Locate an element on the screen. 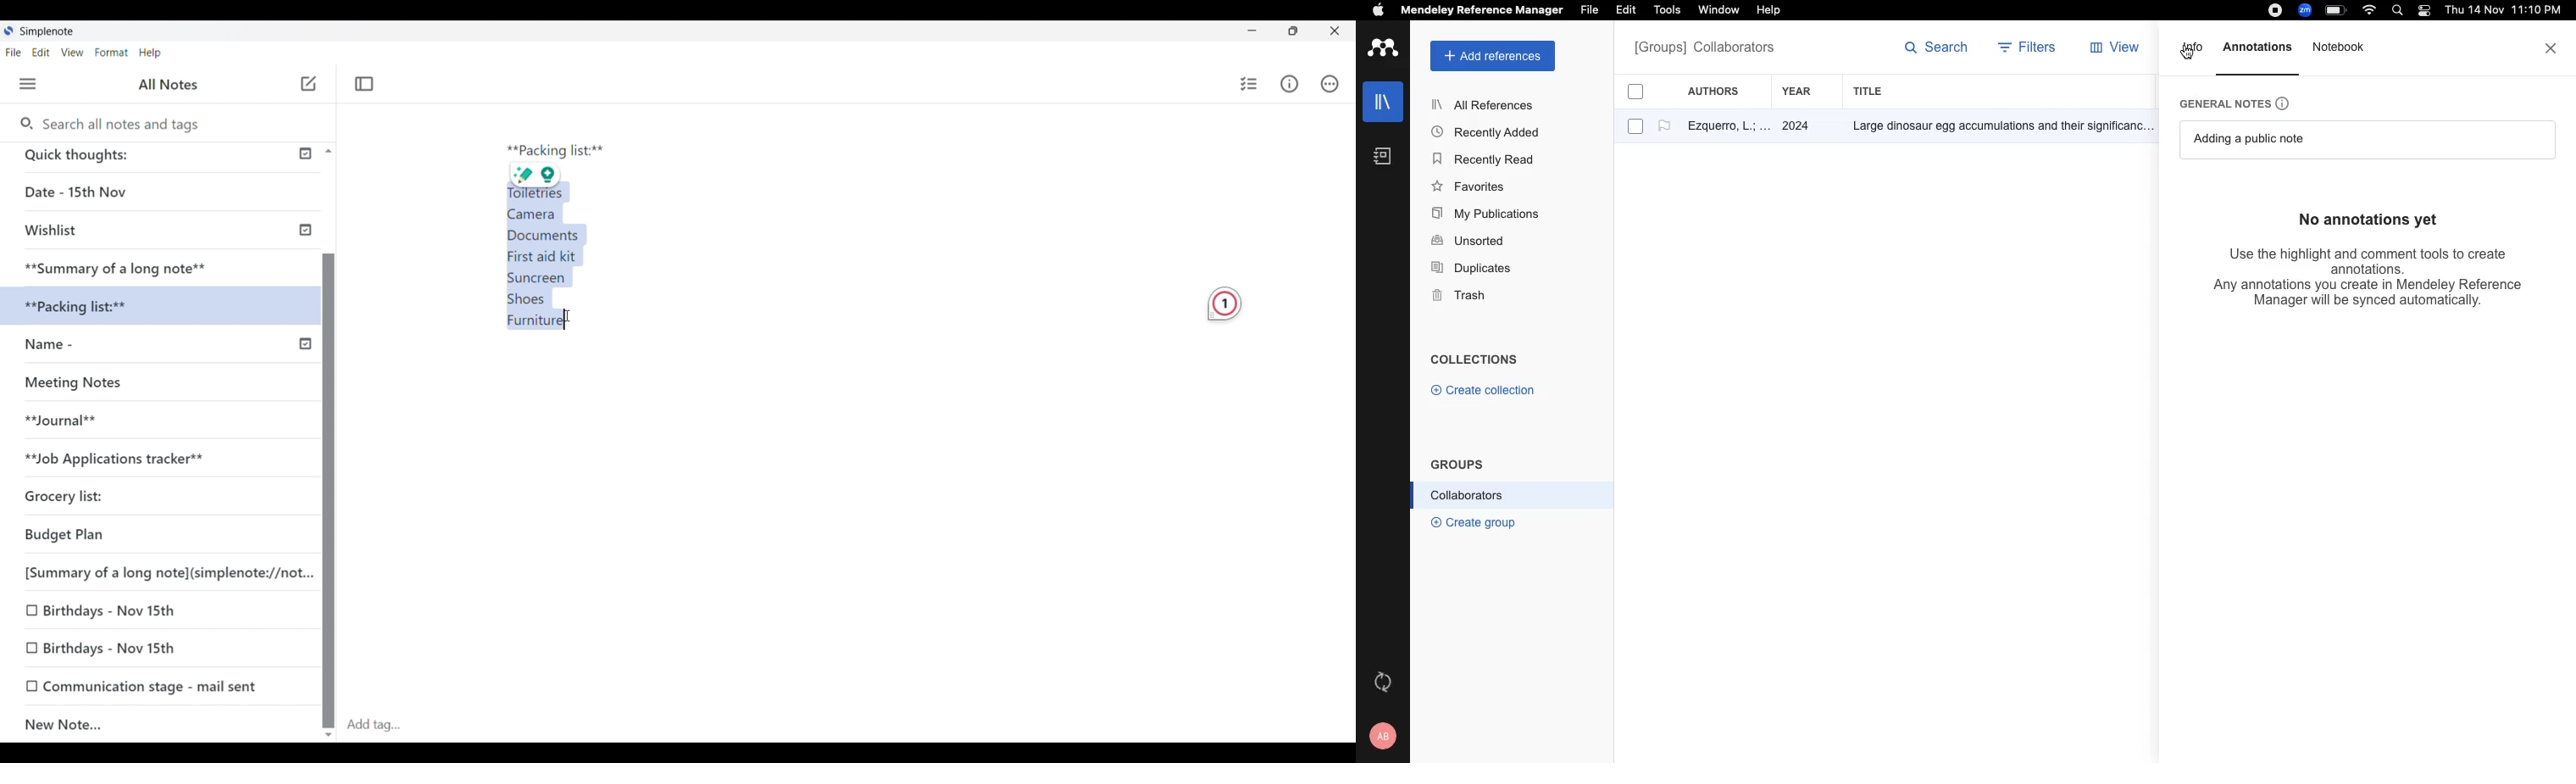 The image size is (2576, 784). idea is located at coordinates (552, 175).